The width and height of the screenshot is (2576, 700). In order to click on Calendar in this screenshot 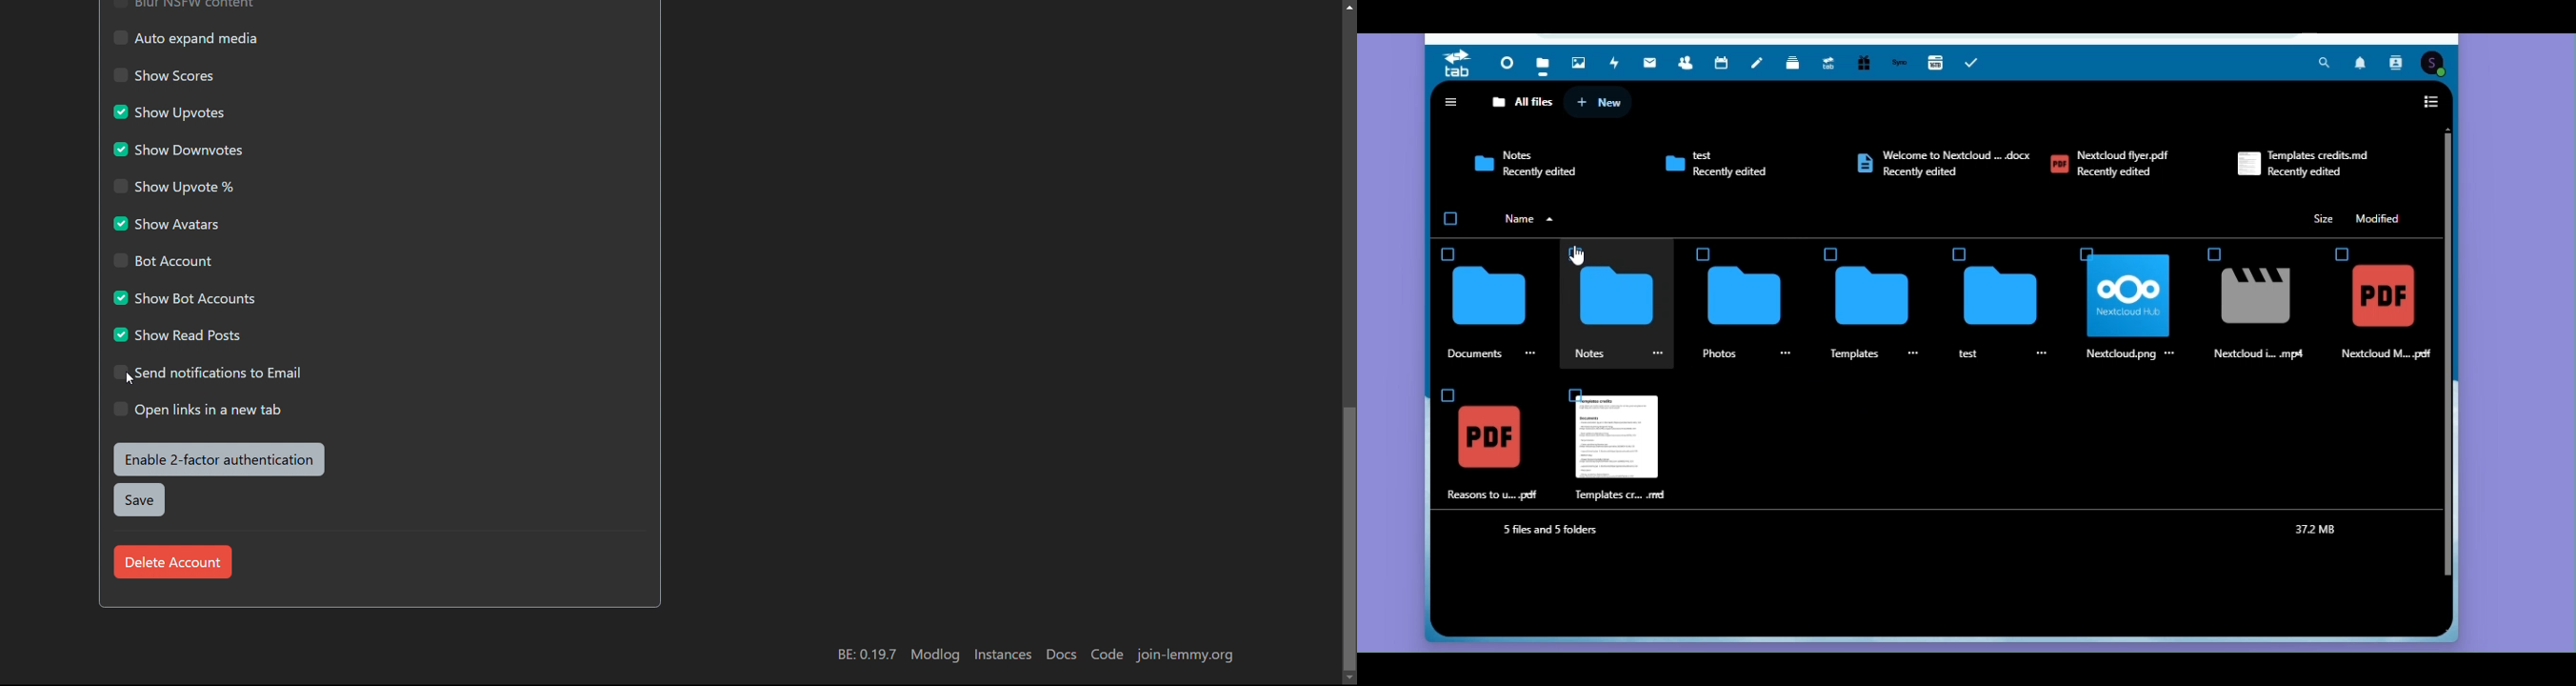, I will do `click(1723, 64)`.